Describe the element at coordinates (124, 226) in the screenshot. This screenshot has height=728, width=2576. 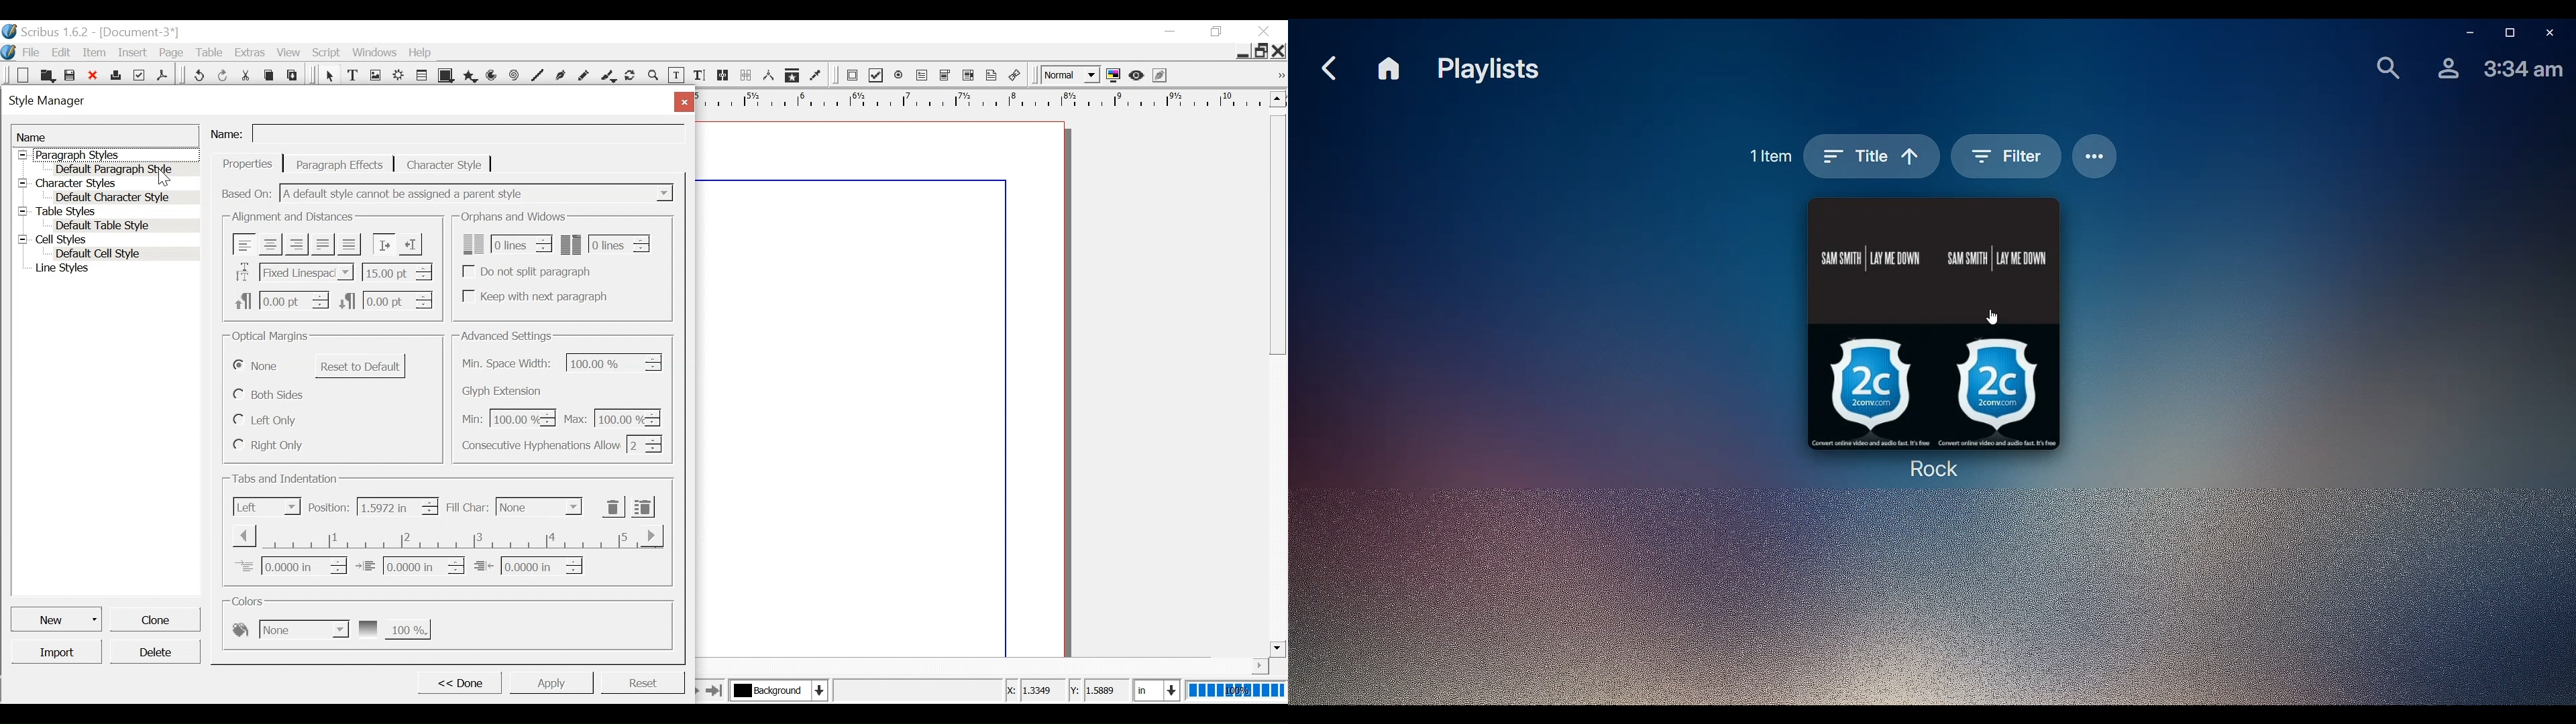
I see `Default Table Styles` at that location.